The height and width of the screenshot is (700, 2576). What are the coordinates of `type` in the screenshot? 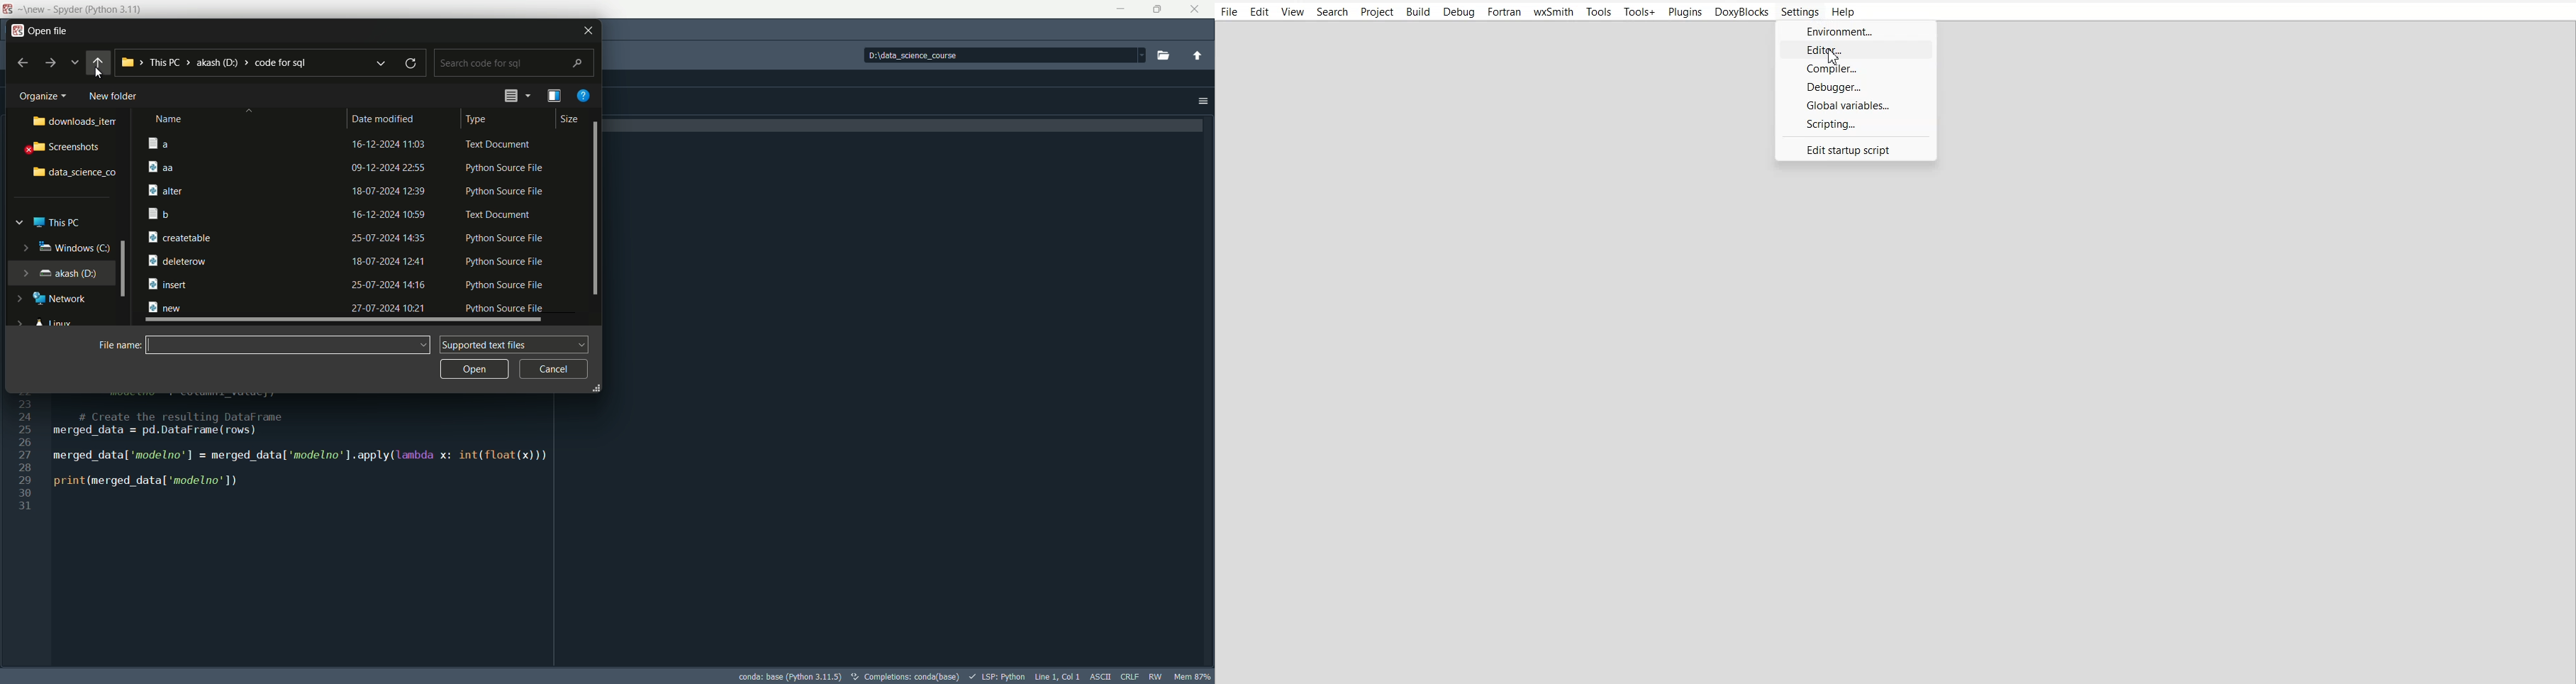 It's located at (490, 119).